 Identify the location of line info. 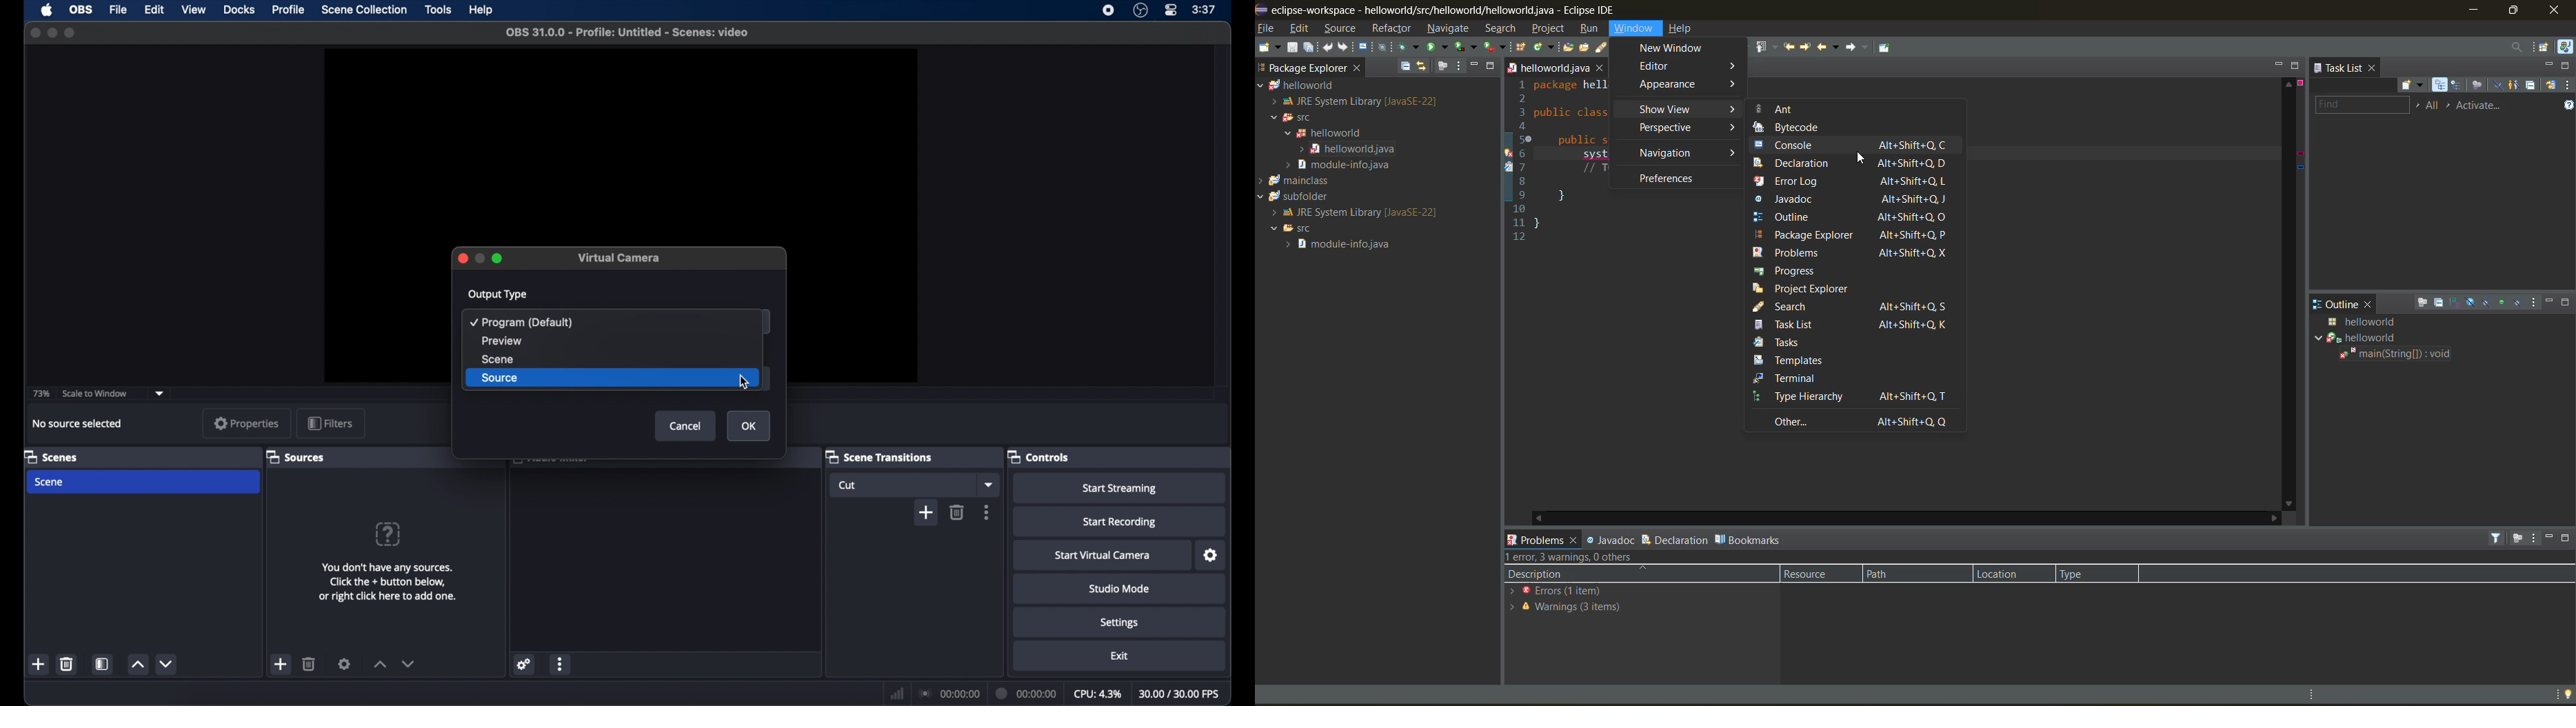
(1502, 165).